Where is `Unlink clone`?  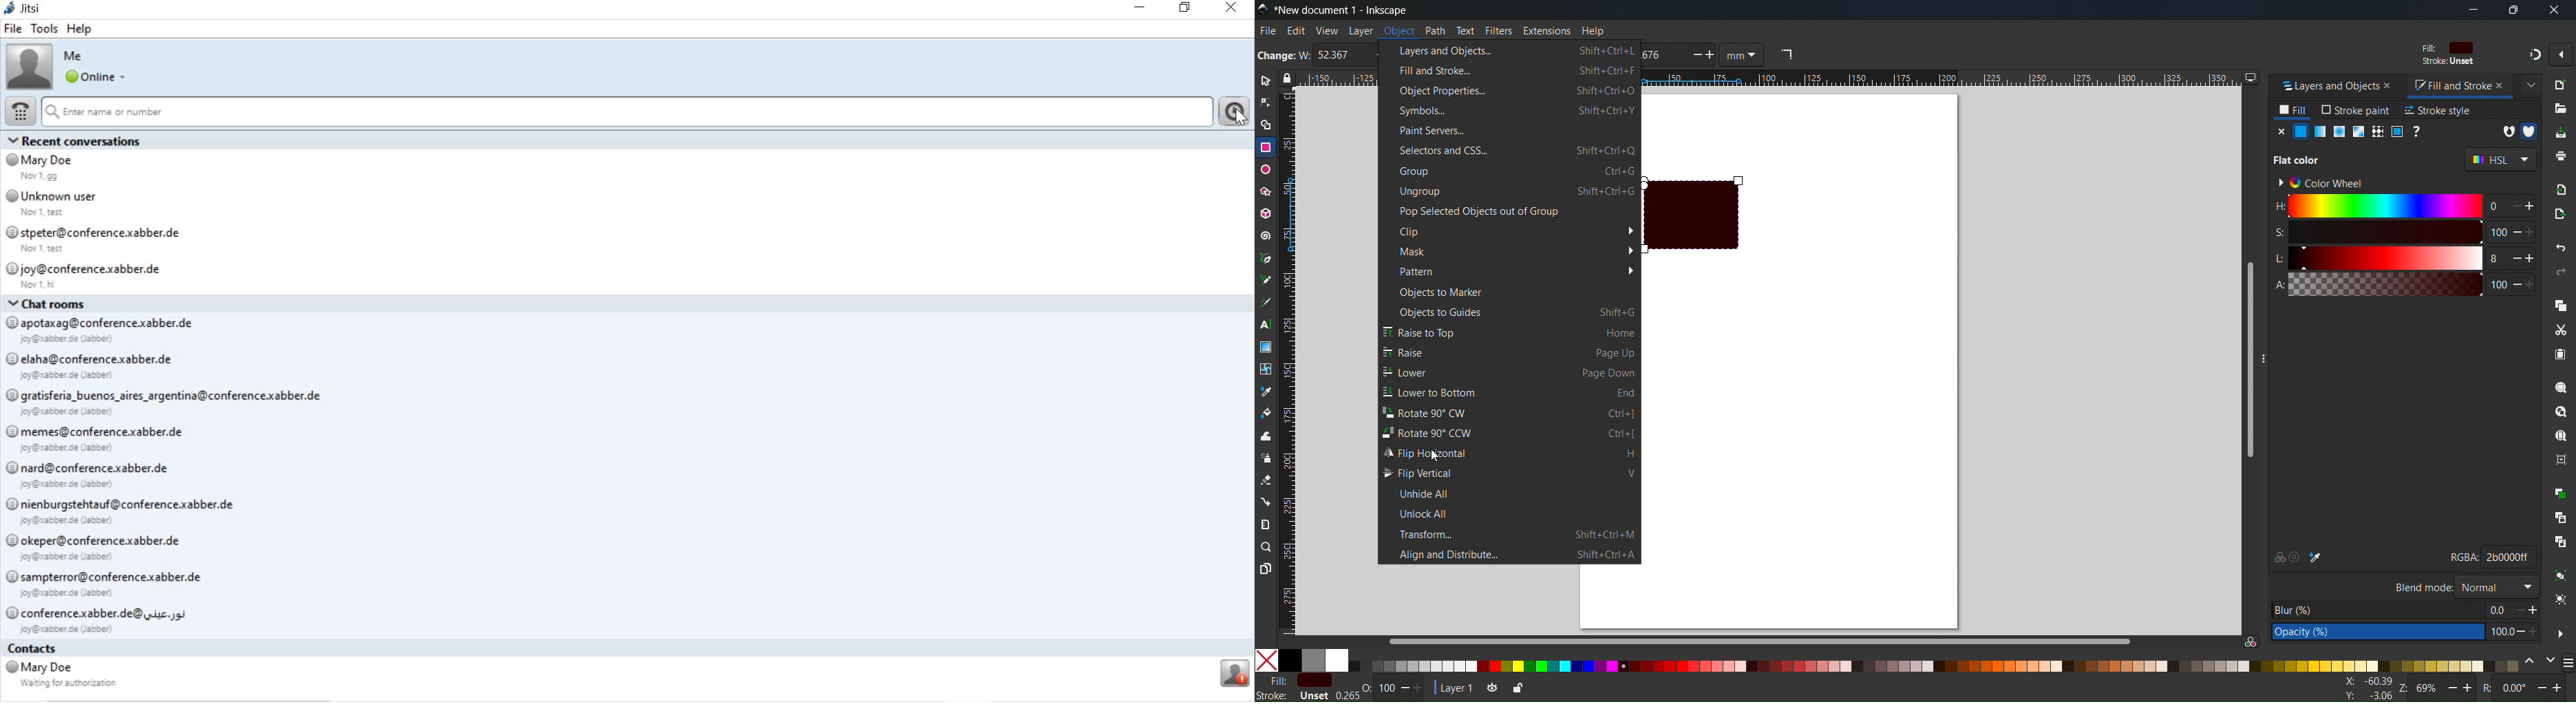 Unlink clone is located at coordinates (2560, 543).